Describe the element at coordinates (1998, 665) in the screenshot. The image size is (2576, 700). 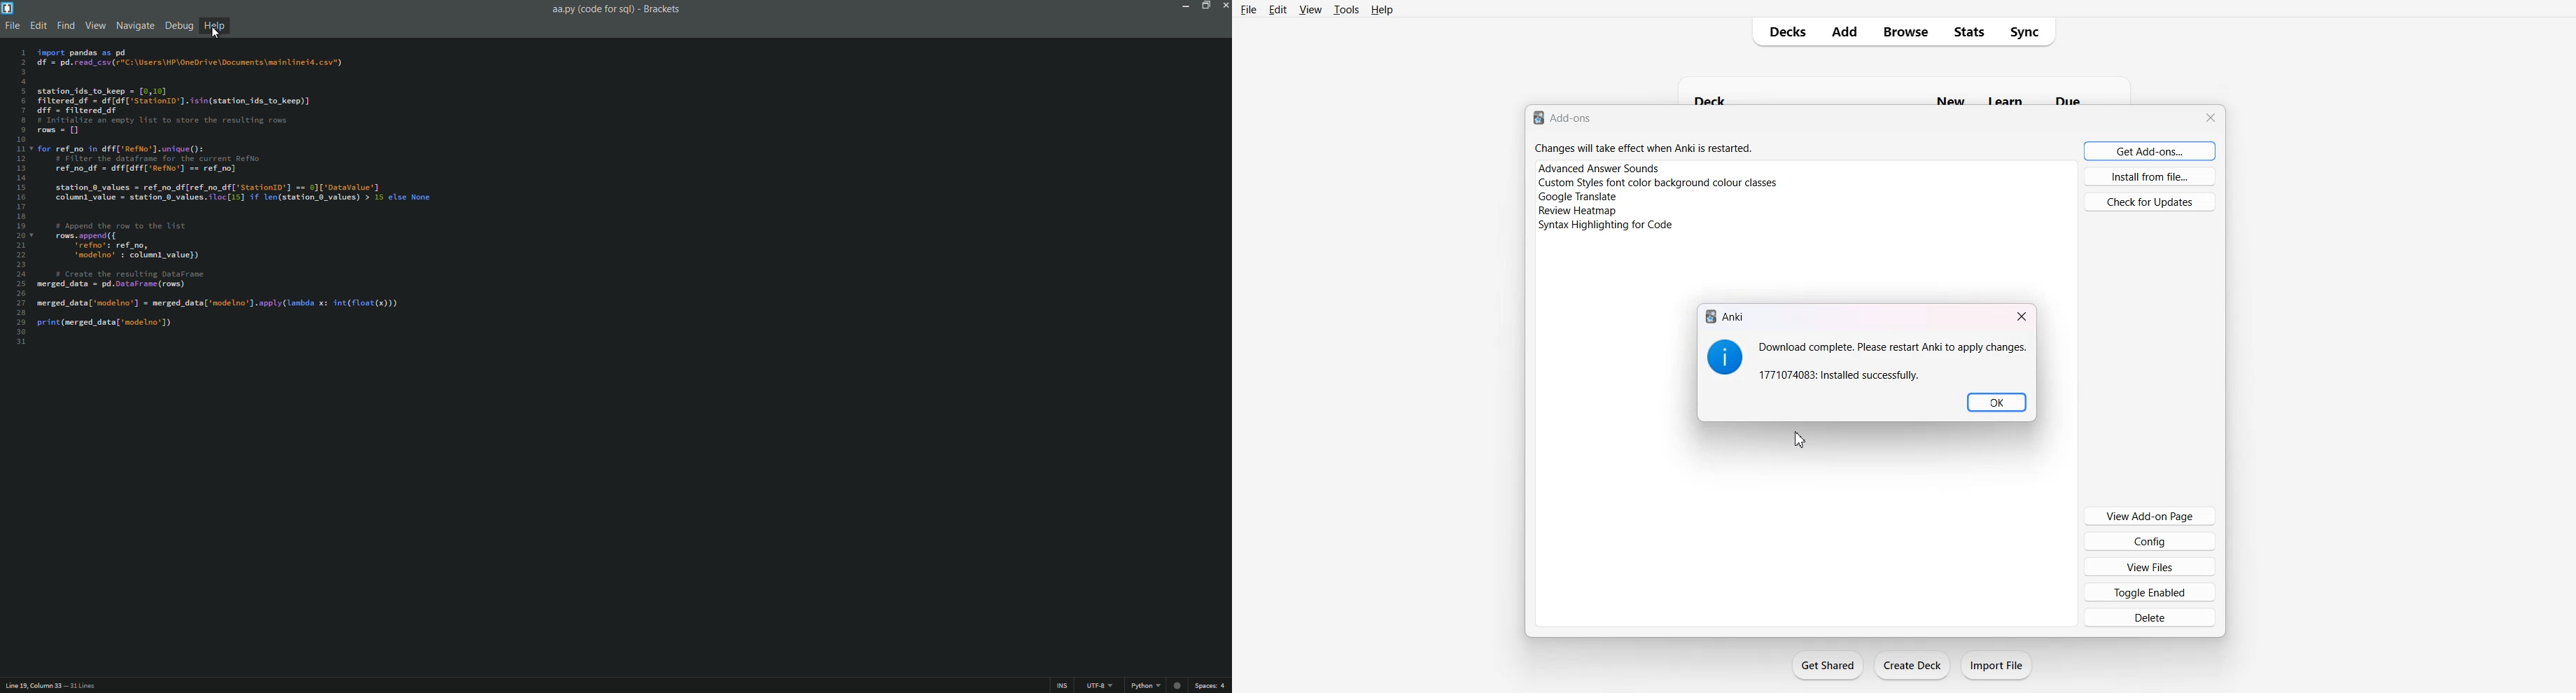
I see `Import File` at that location.